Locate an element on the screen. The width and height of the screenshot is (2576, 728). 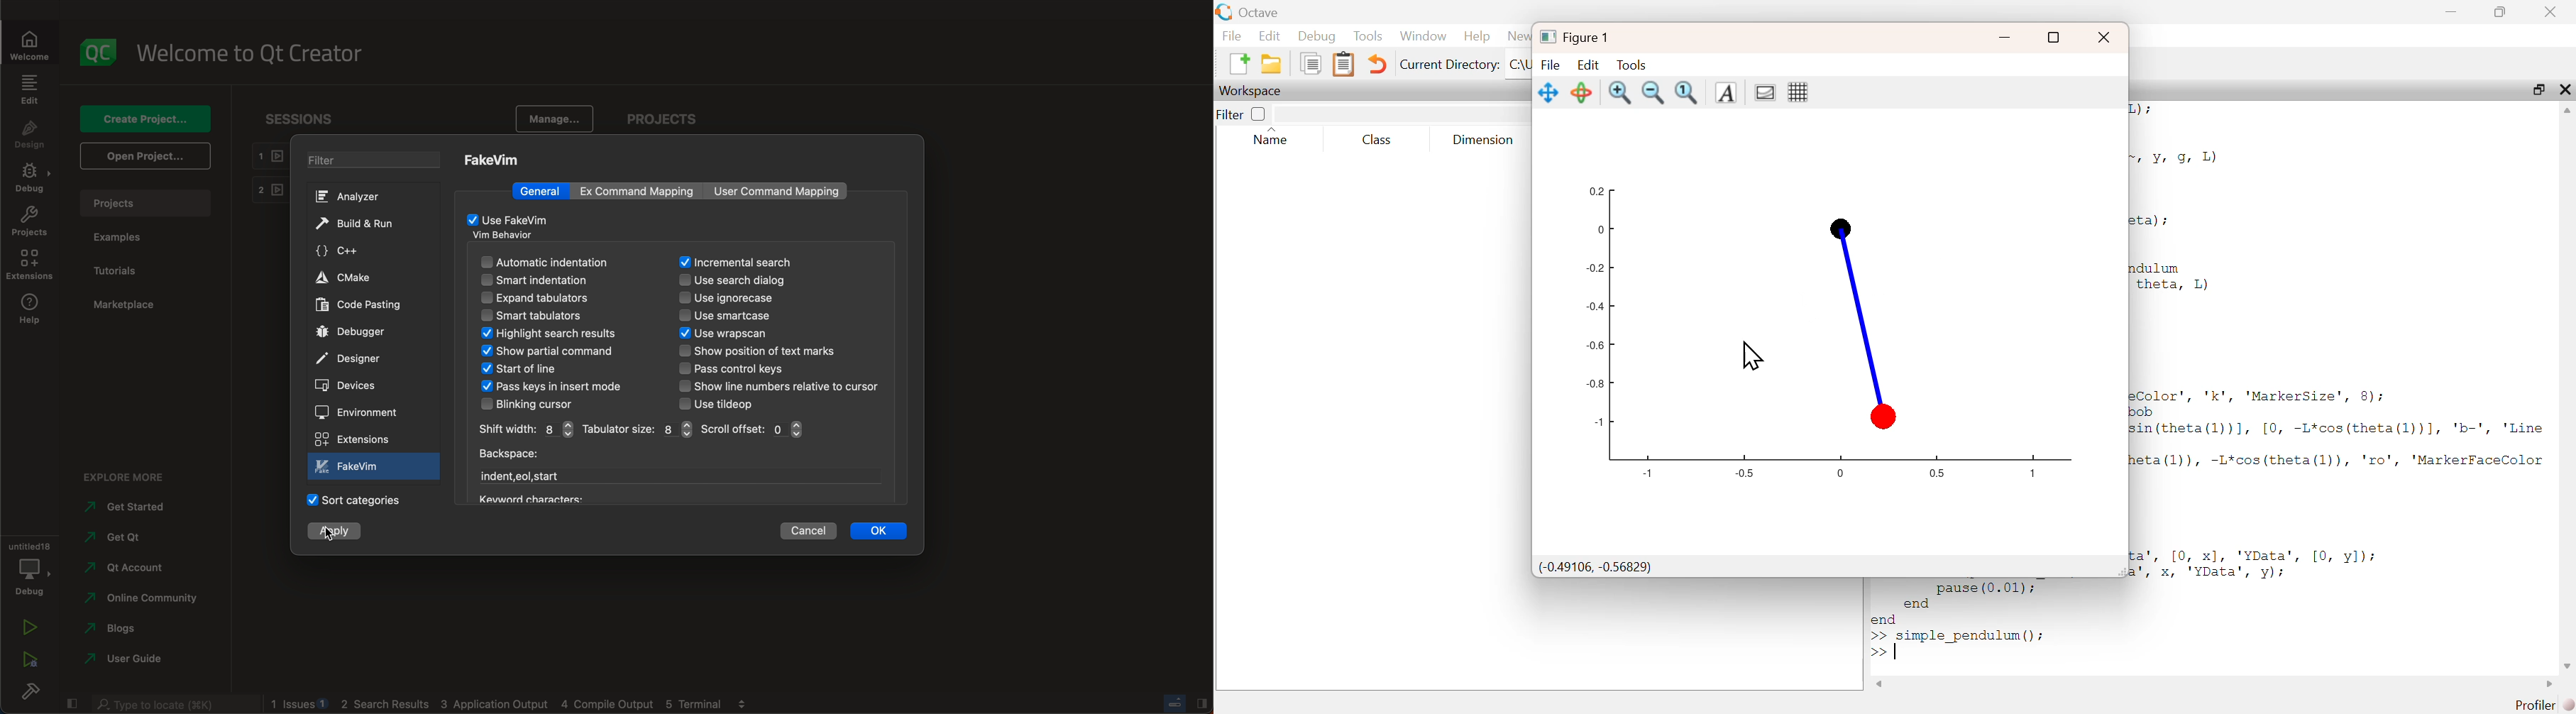
Maximize is located at coordinates (2054, 36).